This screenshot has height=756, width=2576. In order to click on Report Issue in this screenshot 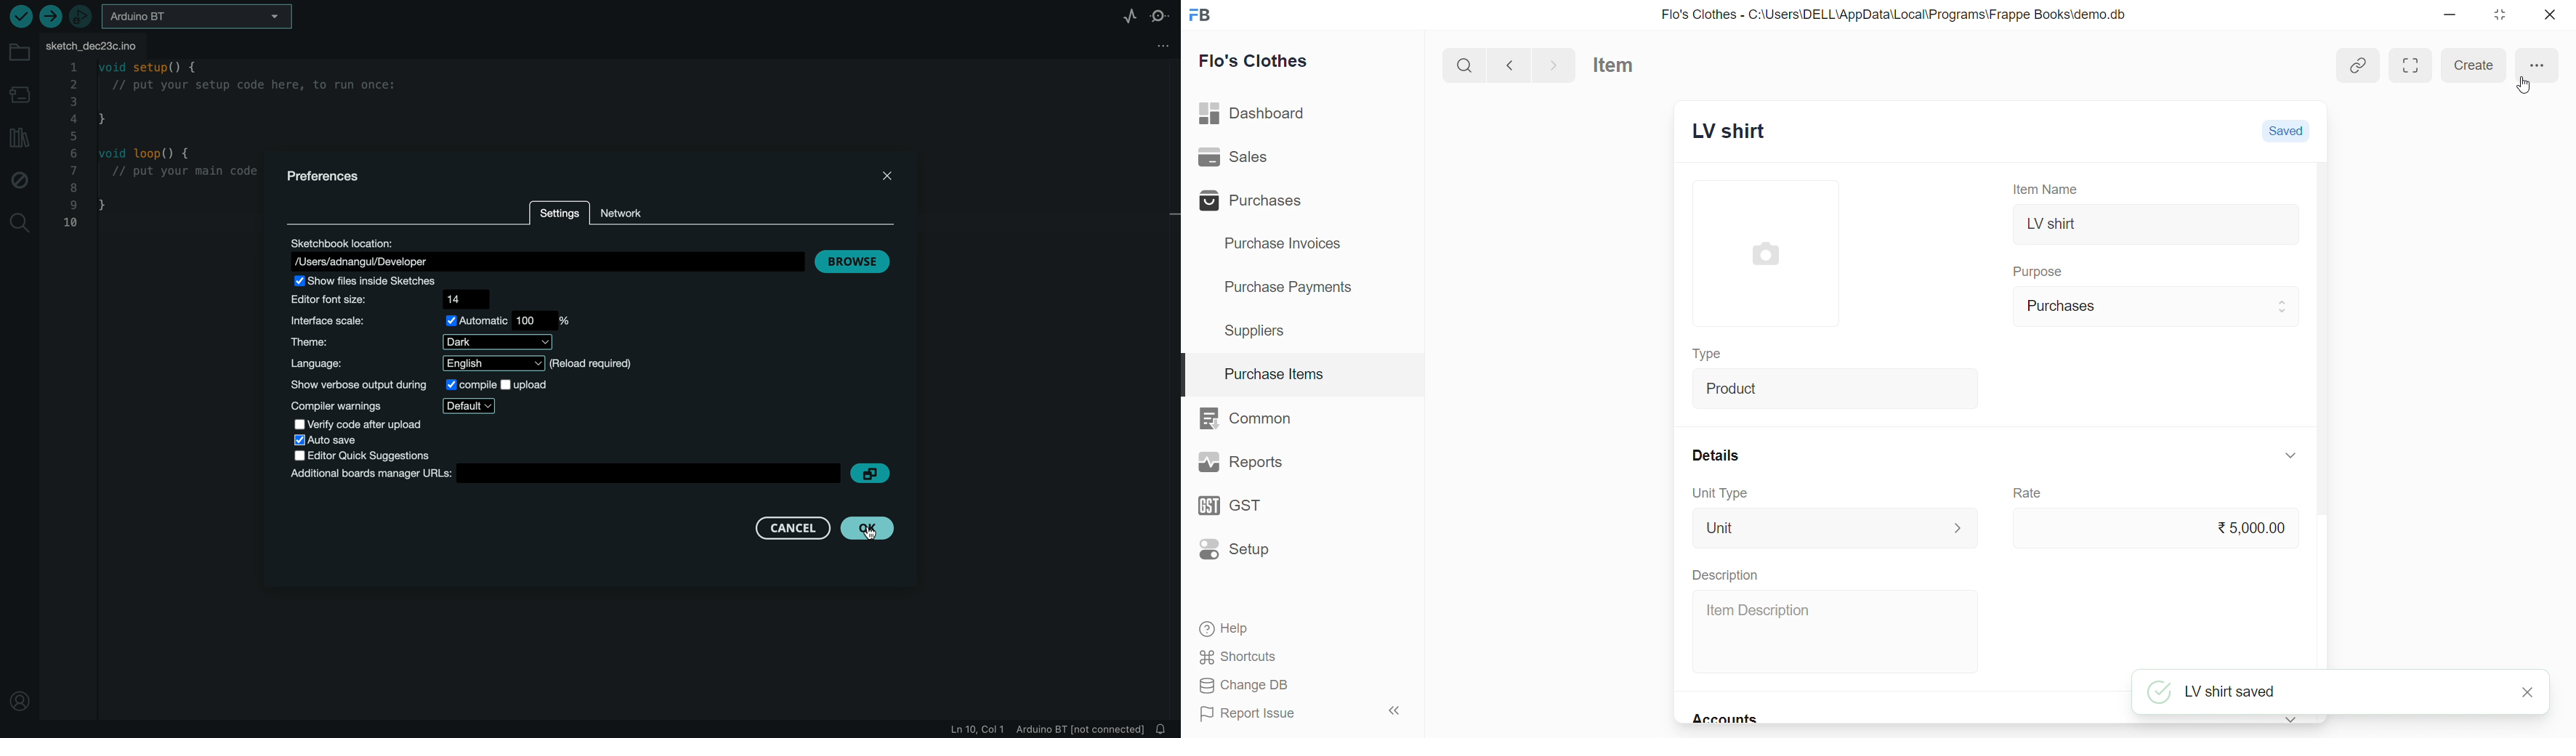, I will do `click(1272, 713)`.